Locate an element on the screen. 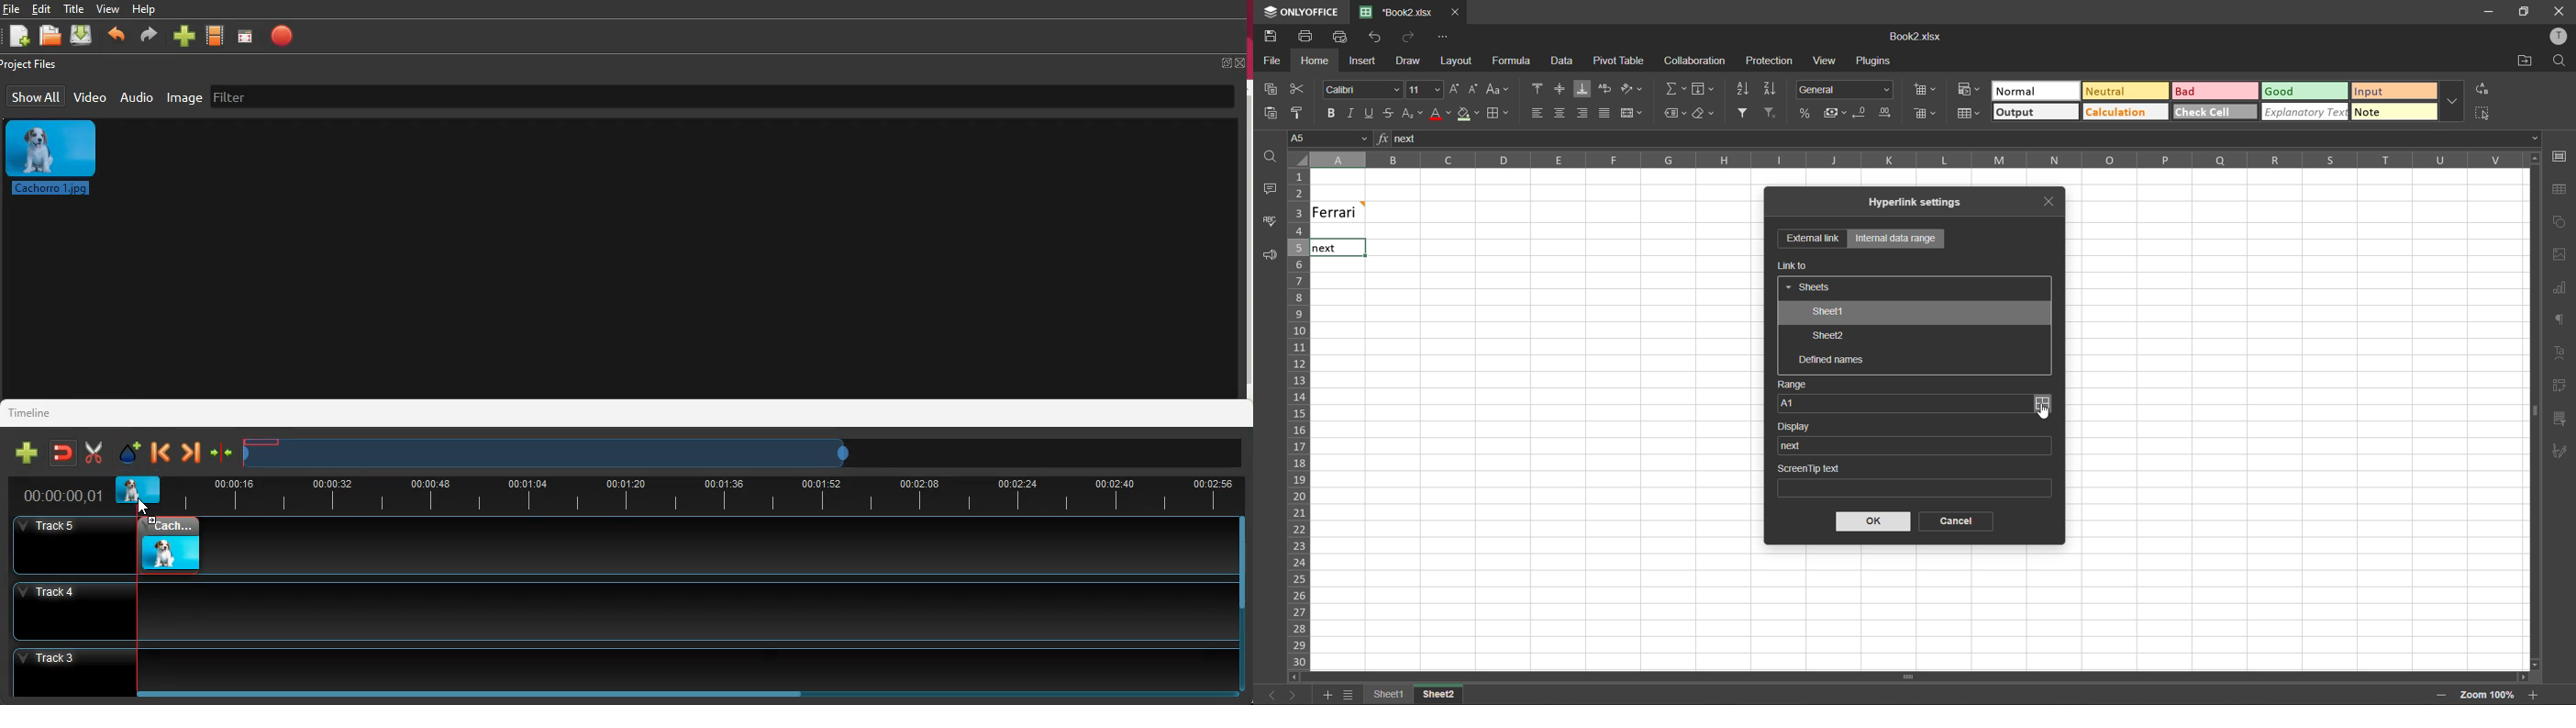  timeframe is located at coordinates (548, 451).